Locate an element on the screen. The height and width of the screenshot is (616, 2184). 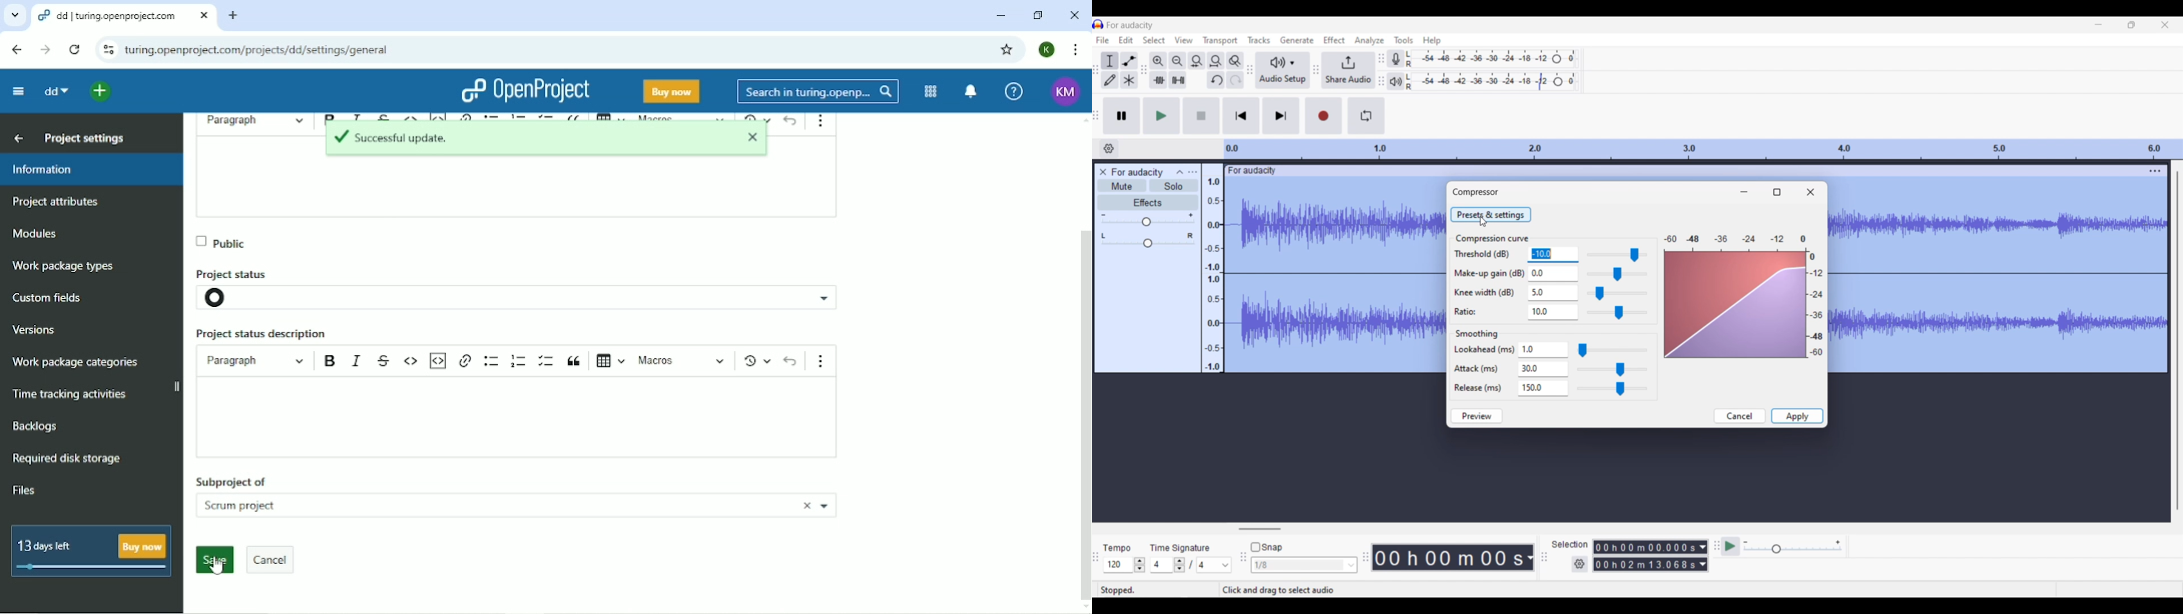
project status options is located at coordinates (809, 297).